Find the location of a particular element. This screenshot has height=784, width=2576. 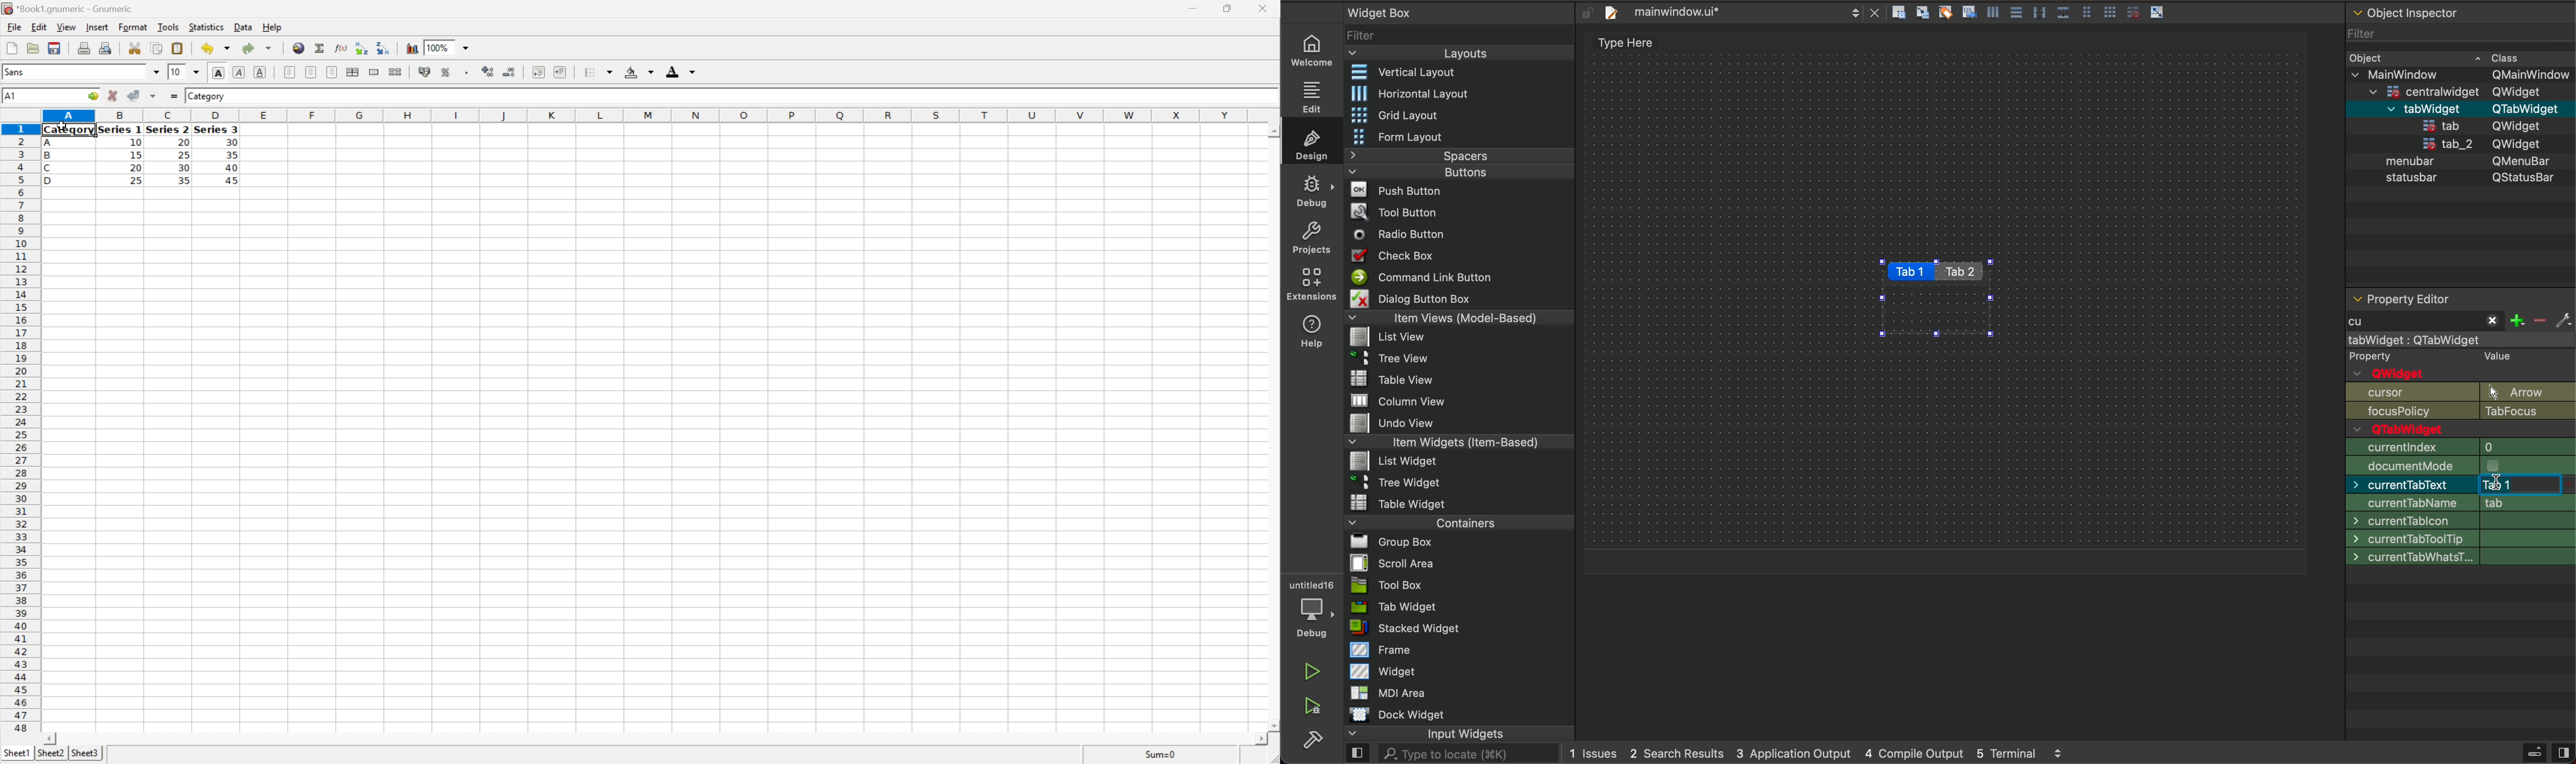

QWidget is located at coordinates (2518, 143).